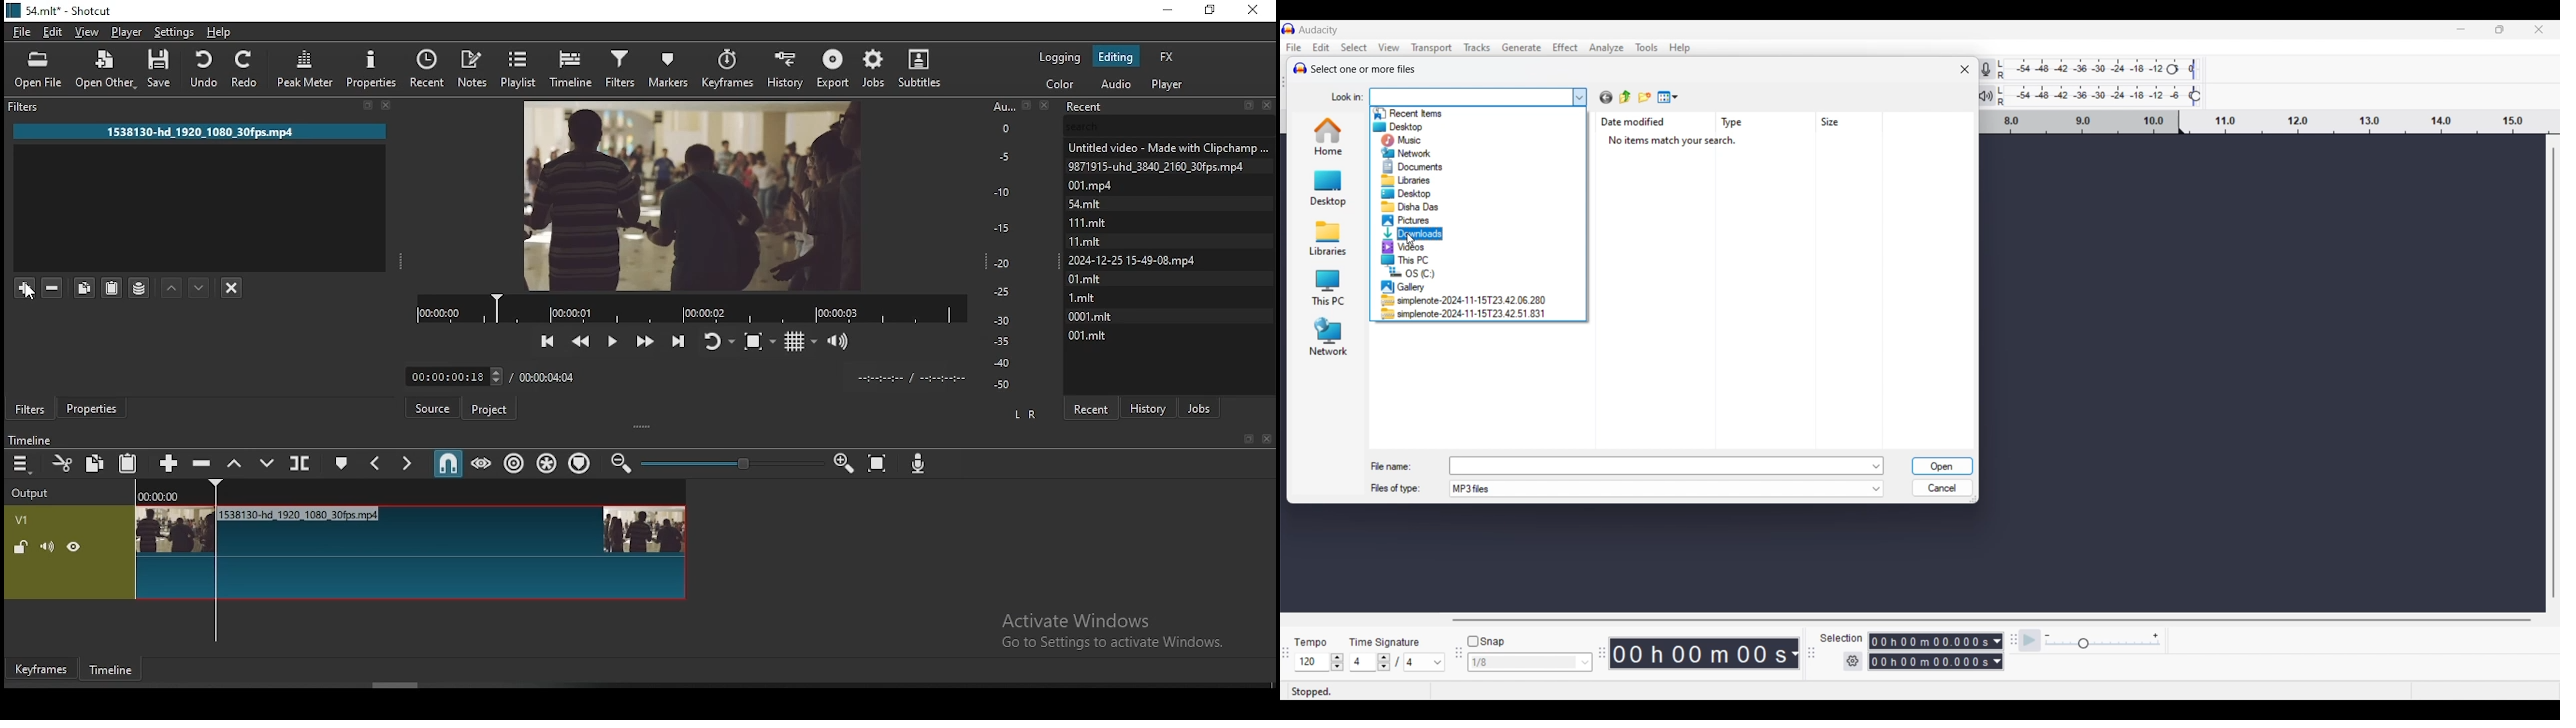 The height and width of the screenshot is (728, 2576). What do you see at coordinates (87, 31) in the screenshot?
I see `view` at bounding box center [87, 31].